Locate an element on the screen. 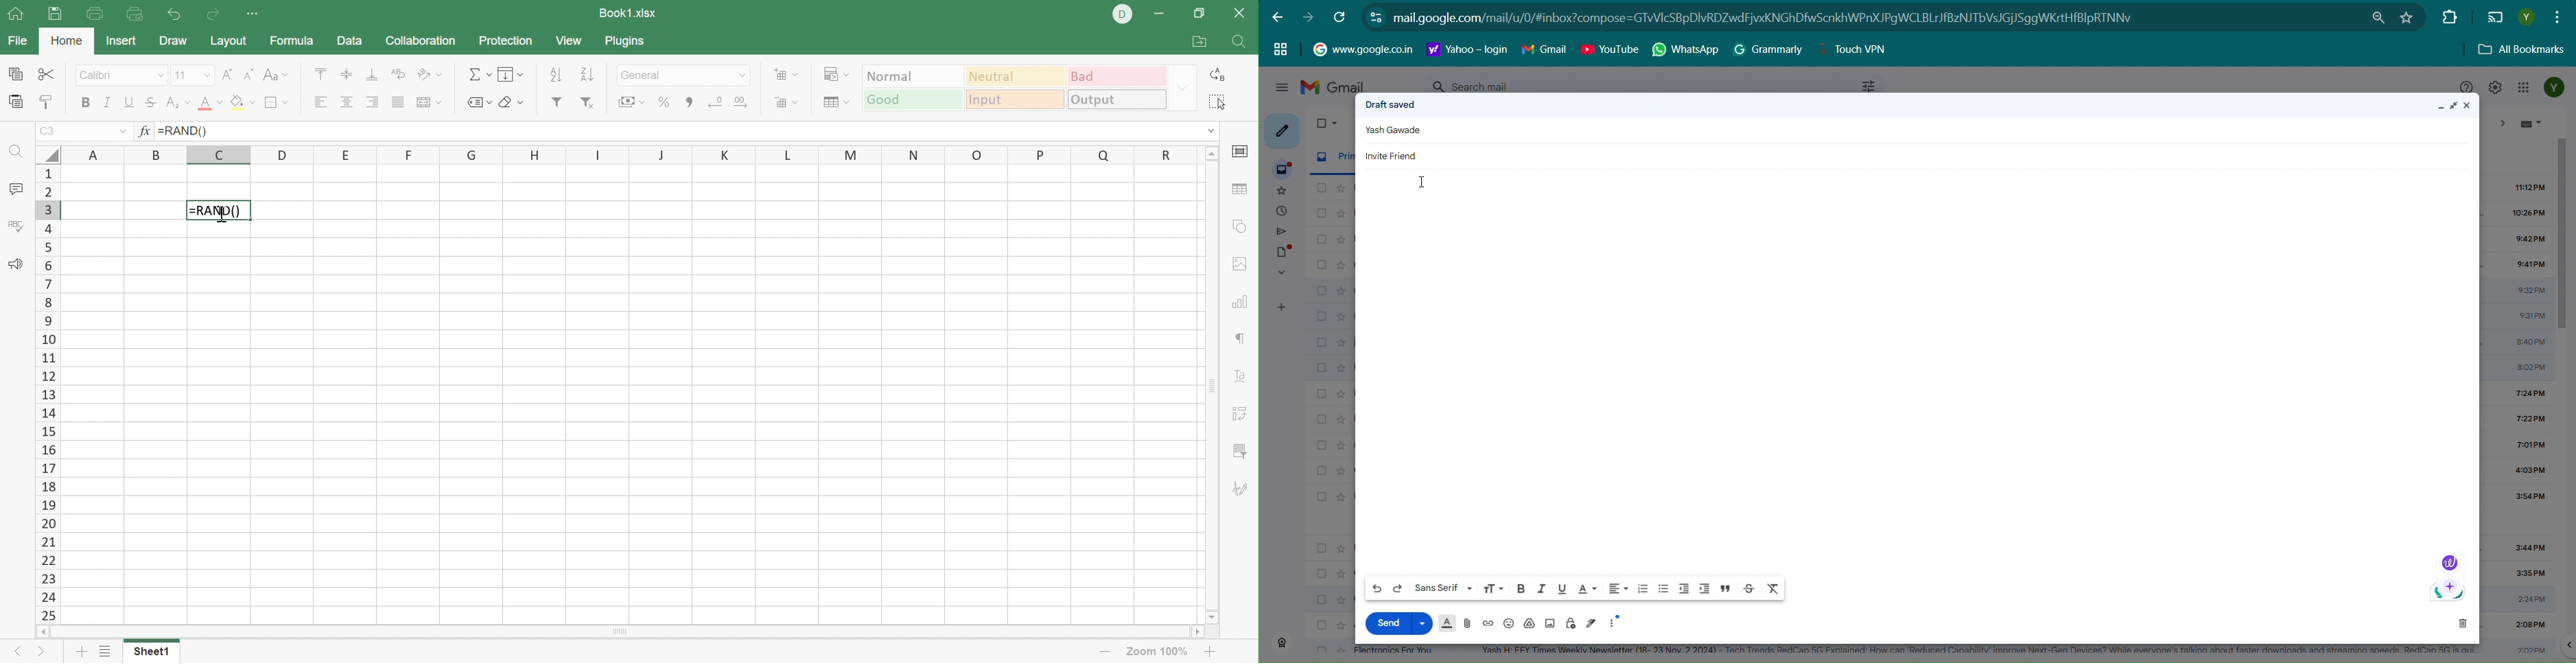 The height and width of the screenshot is (672, 2576). Draw is located at coordinates (172, 39).